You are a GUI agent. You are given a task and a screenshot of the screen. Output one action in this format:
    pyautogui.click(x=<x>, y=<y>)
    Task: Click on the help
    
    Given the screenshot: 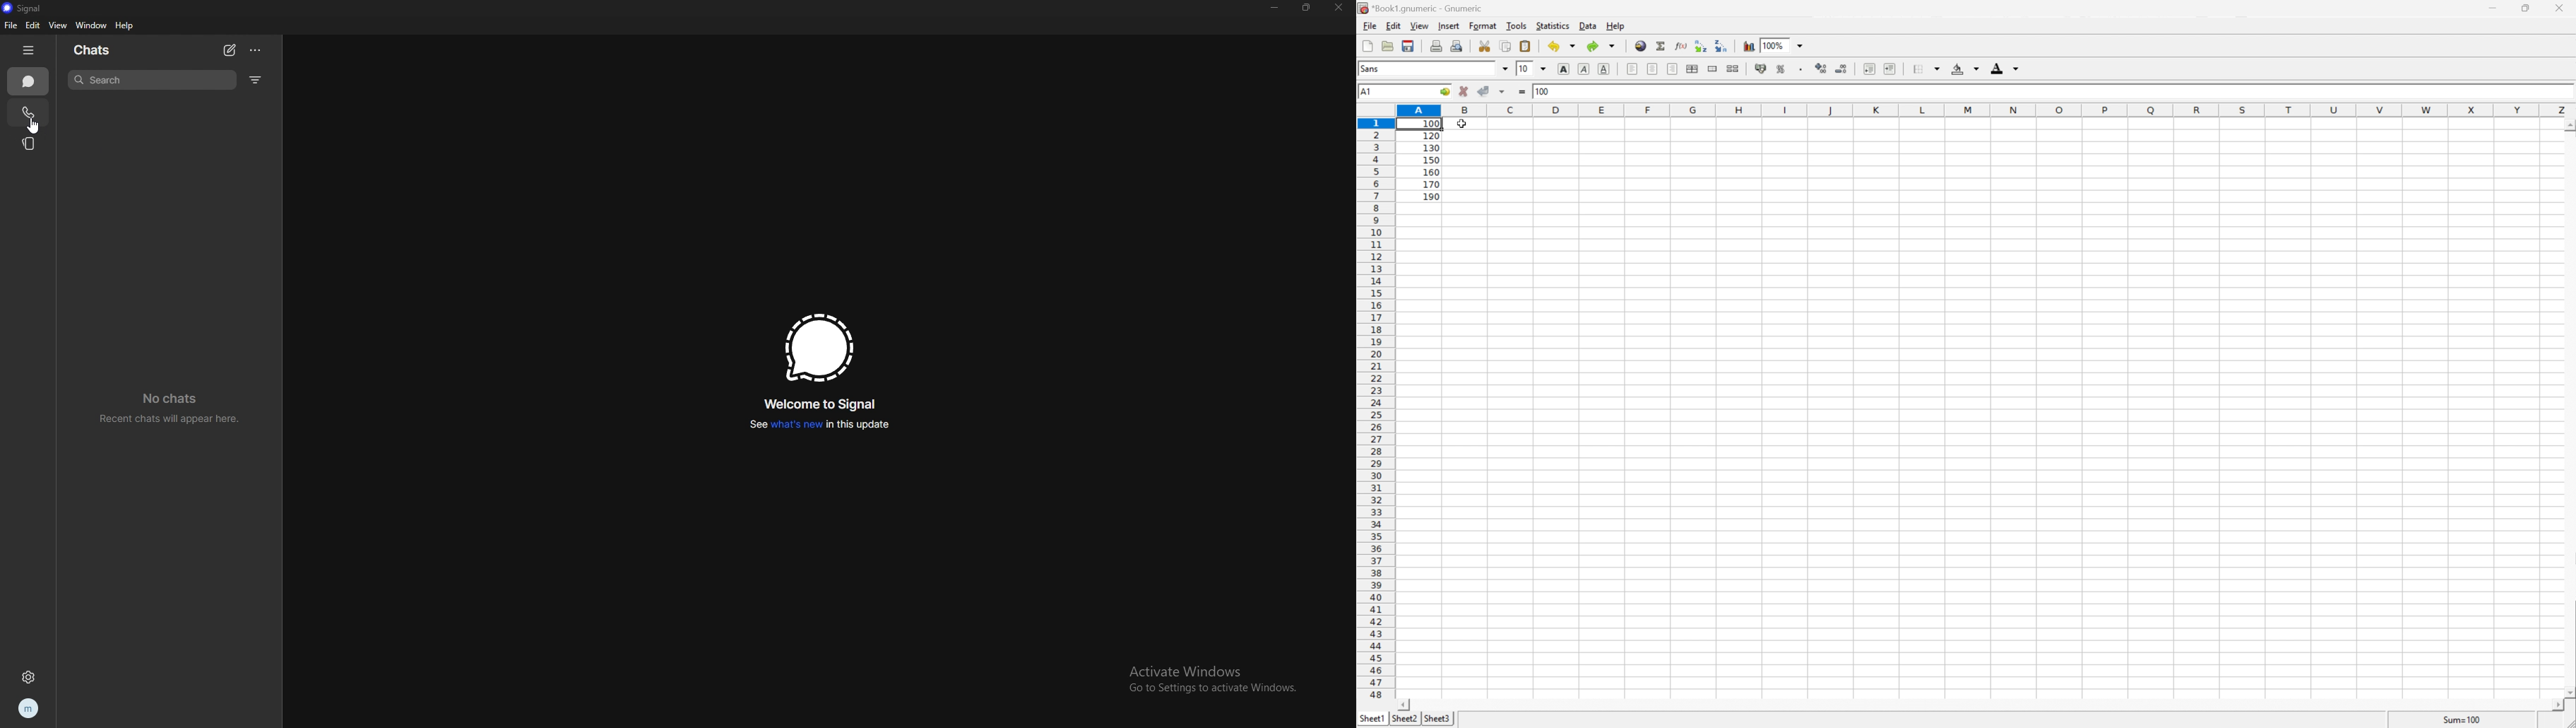 What is the action you would take?
    pyautogui.click(x=126, y=25)
    